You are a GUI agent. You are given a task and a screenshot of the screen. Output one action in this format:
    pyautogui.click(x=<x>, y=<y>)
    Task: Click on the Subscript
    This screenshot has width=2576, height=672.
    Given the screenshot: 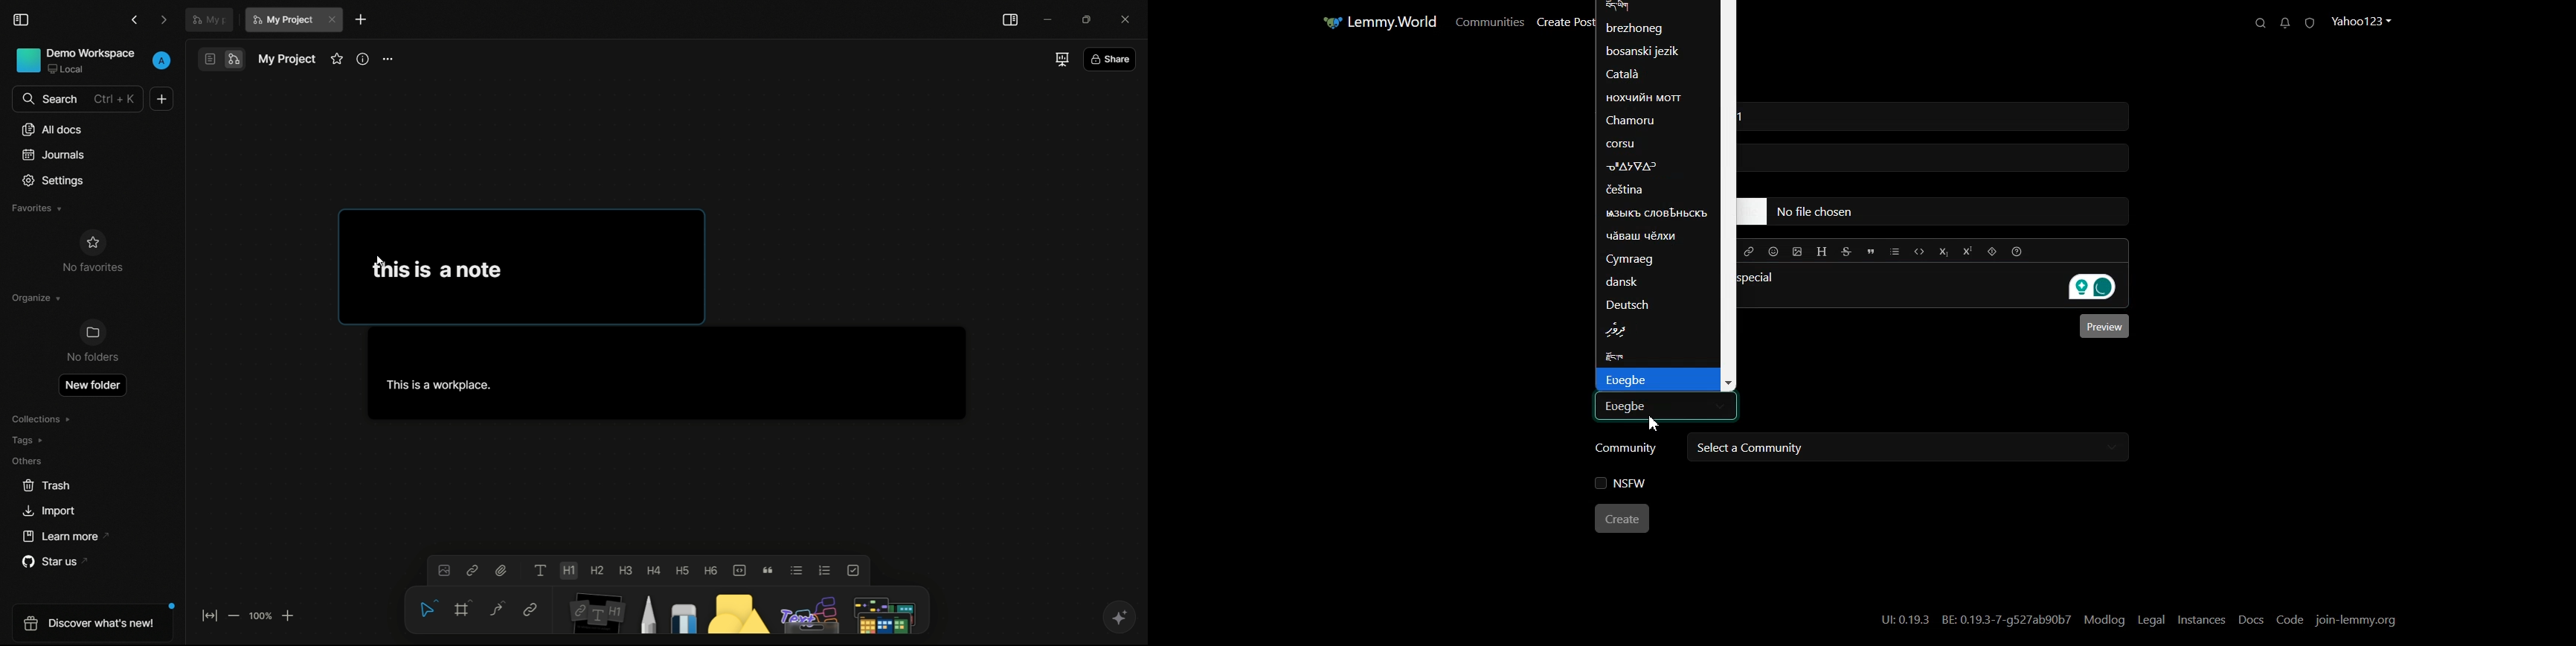 What is the action you would take?
    pyautogui.click(x=1944, y=252)
    